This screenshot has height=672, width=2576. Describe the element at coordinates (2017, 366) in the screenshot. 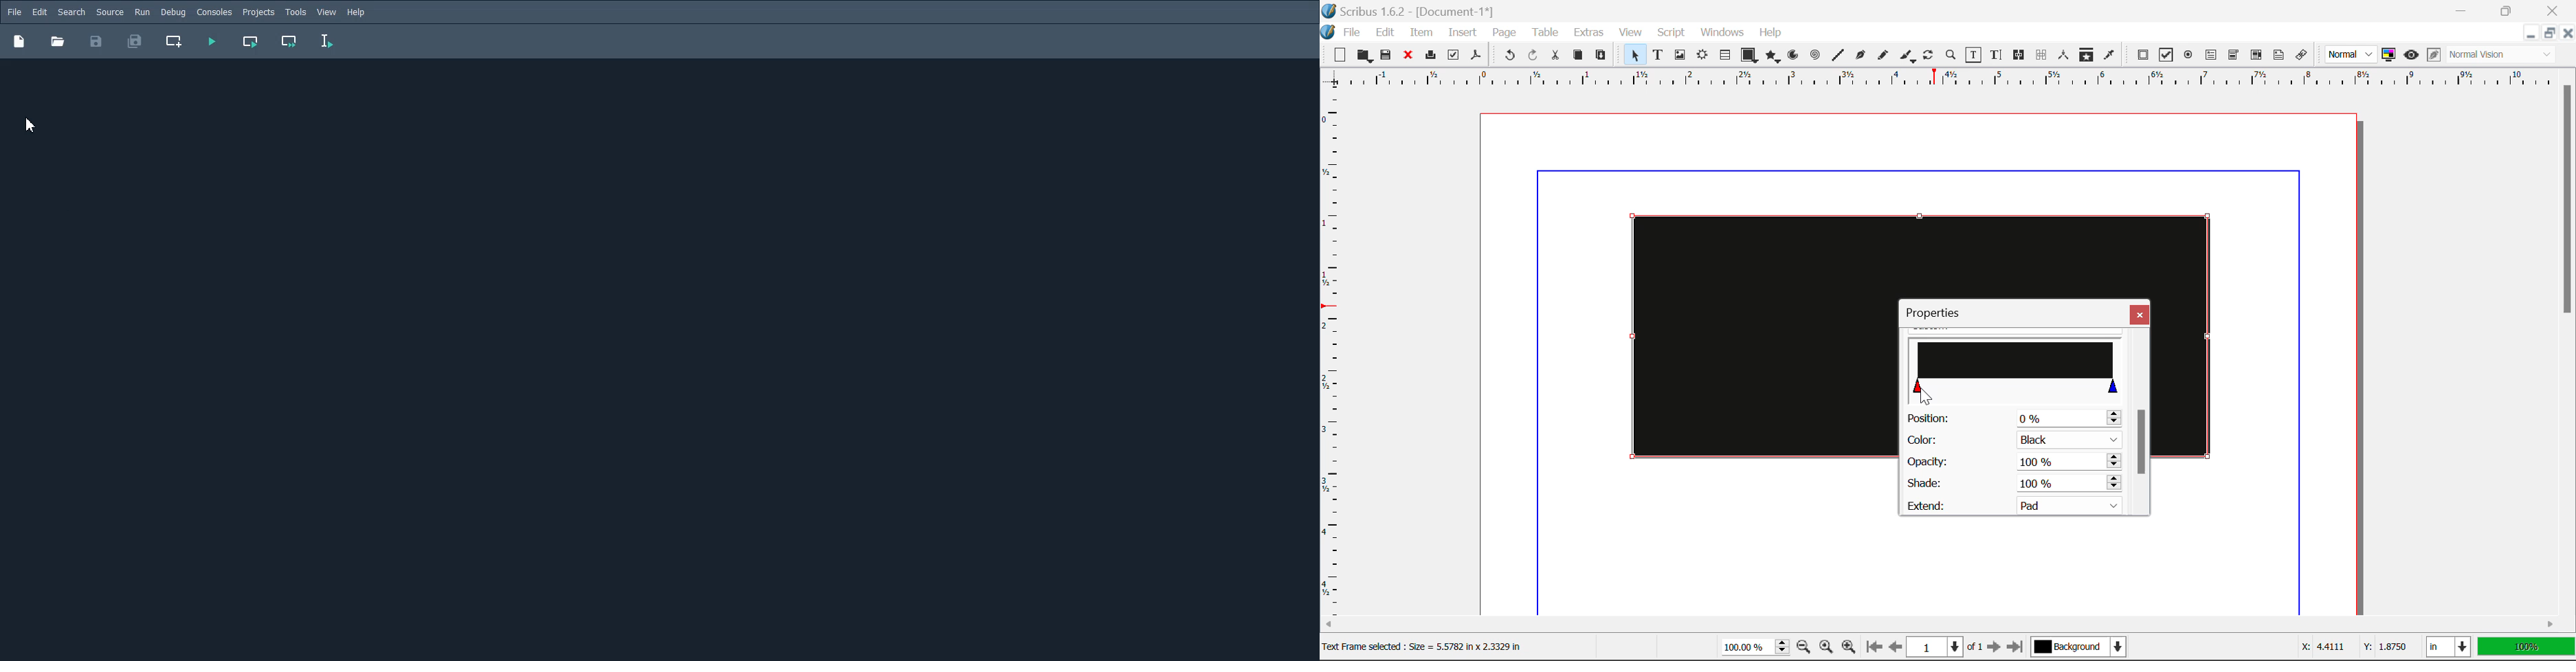

I see `Gradient Slider` at that location.